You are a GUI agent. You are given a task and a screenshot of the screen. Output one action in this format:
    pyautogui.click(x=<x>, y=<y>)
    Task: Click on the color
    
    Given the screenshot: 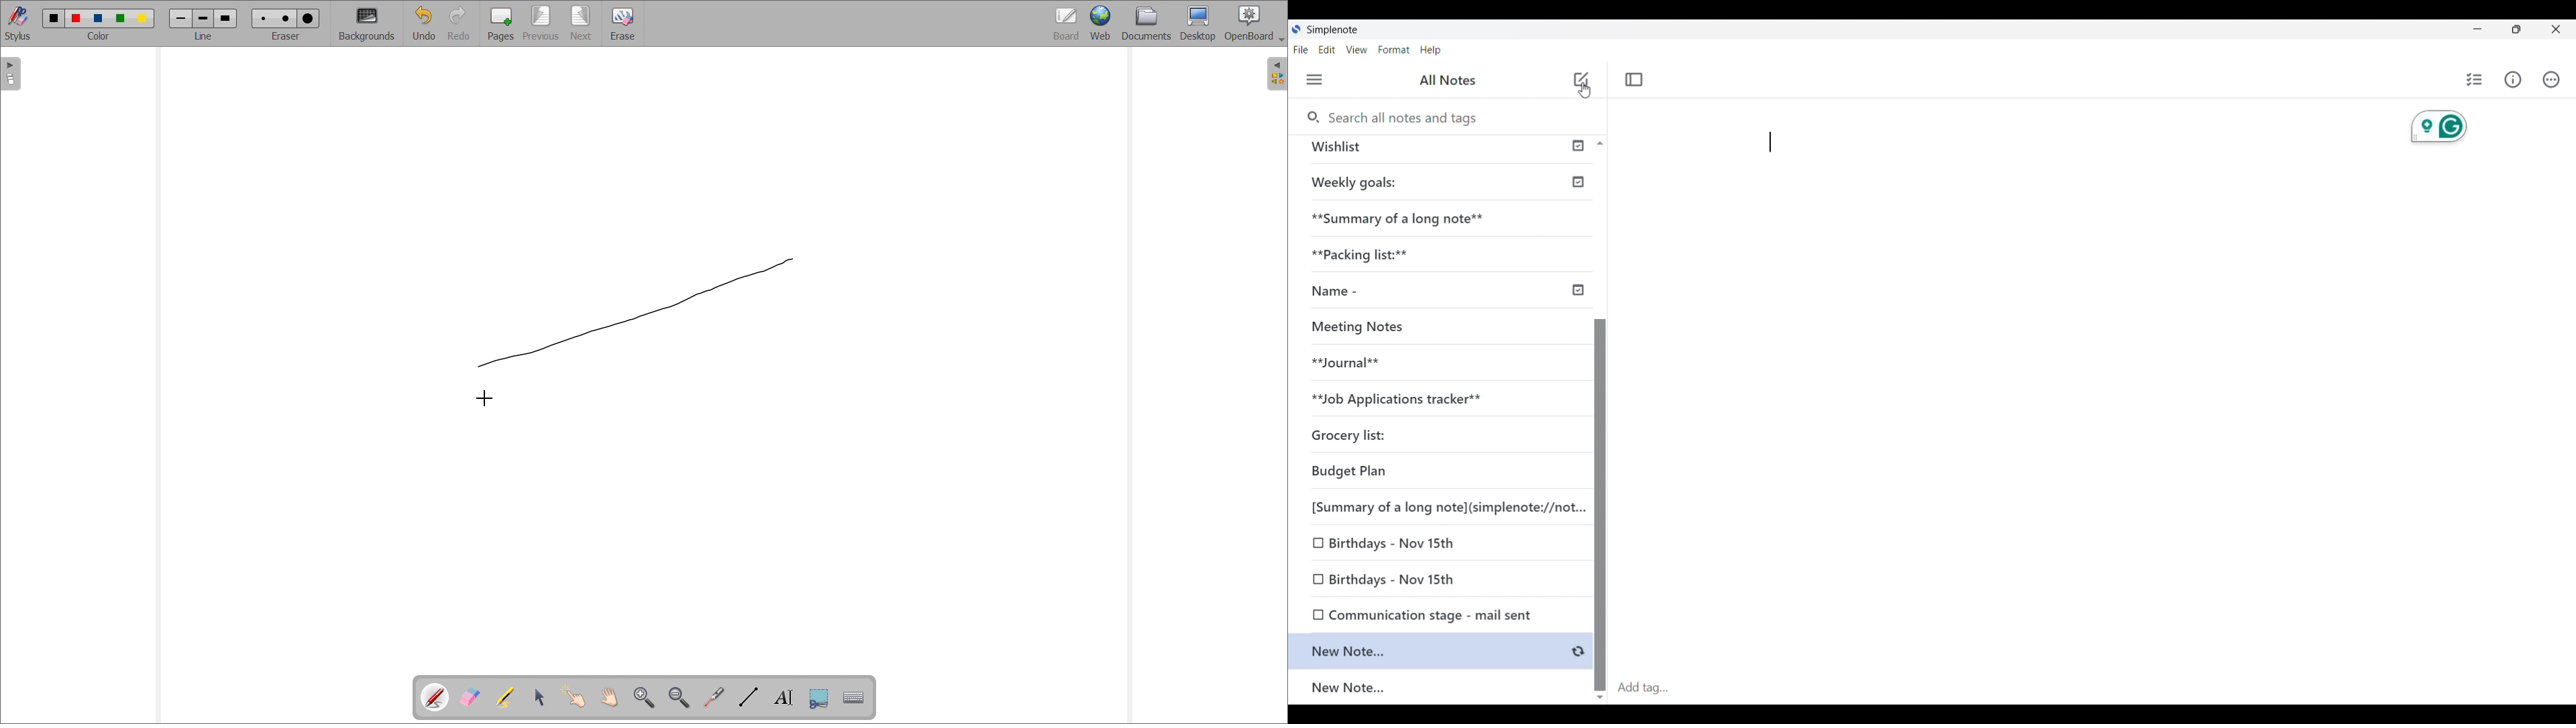 What is the action you would take?
    pyautogui.click(x=54, y=17)
    